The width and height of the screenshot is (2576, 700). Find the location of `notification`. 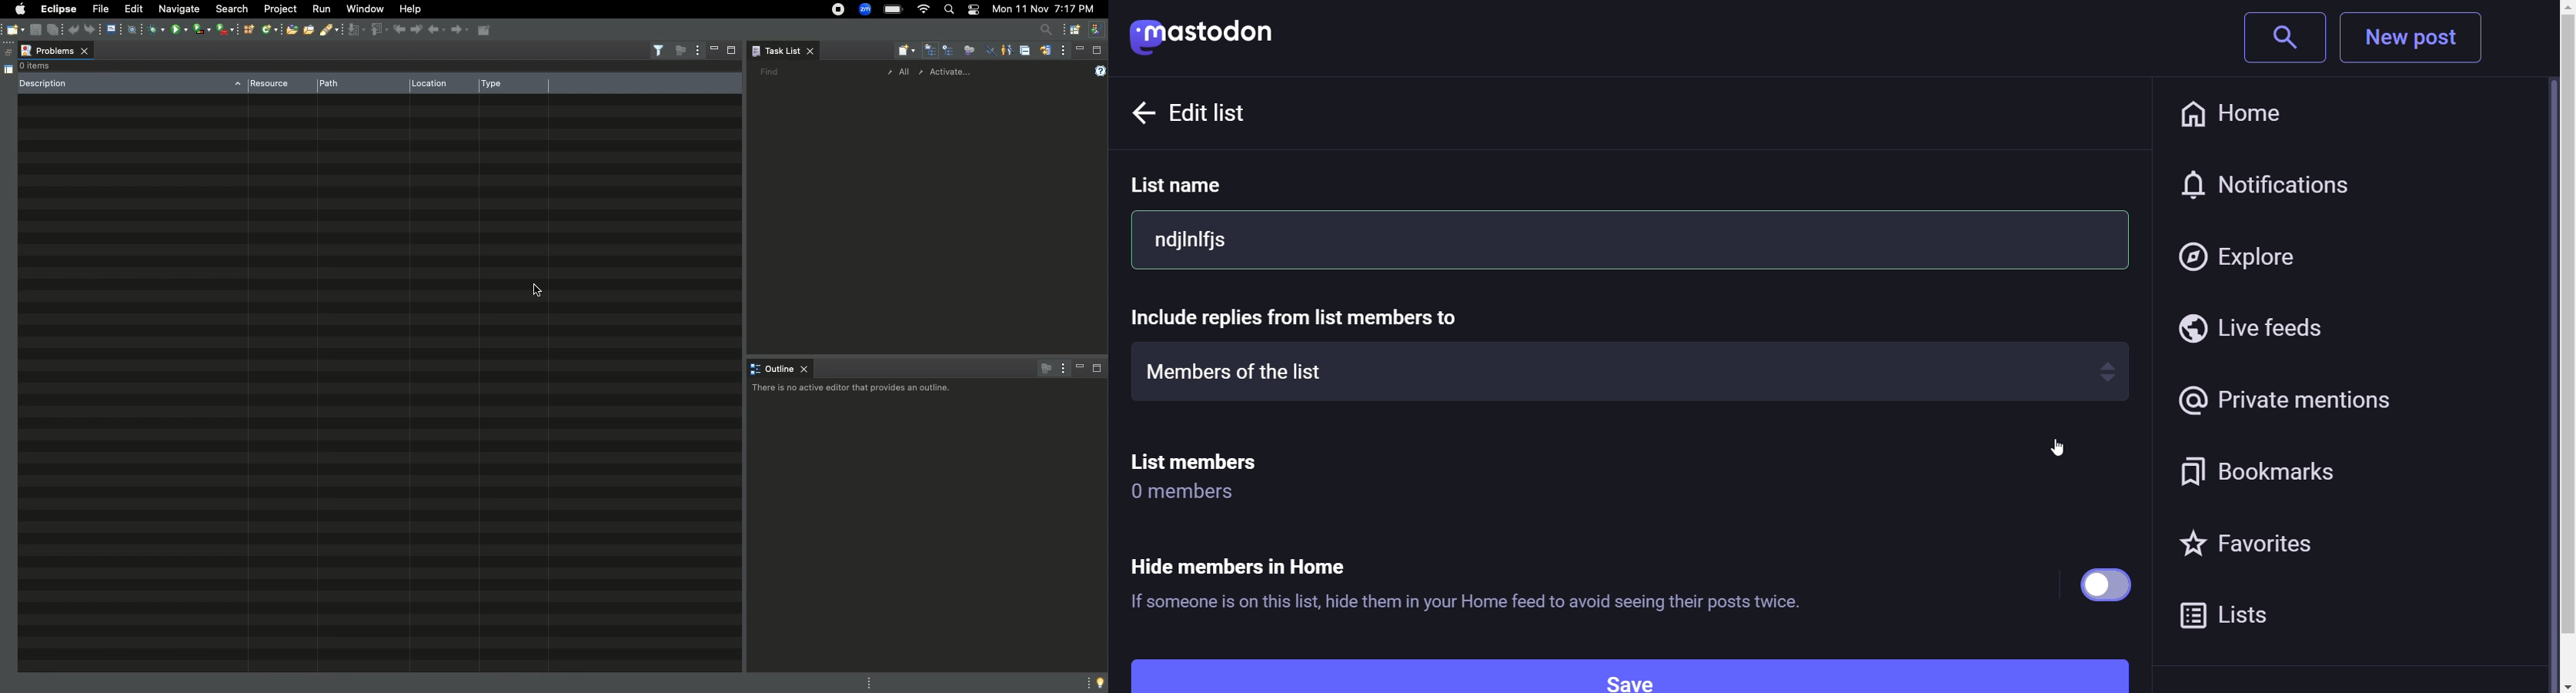

notification is located at coordinates (2273, 186).